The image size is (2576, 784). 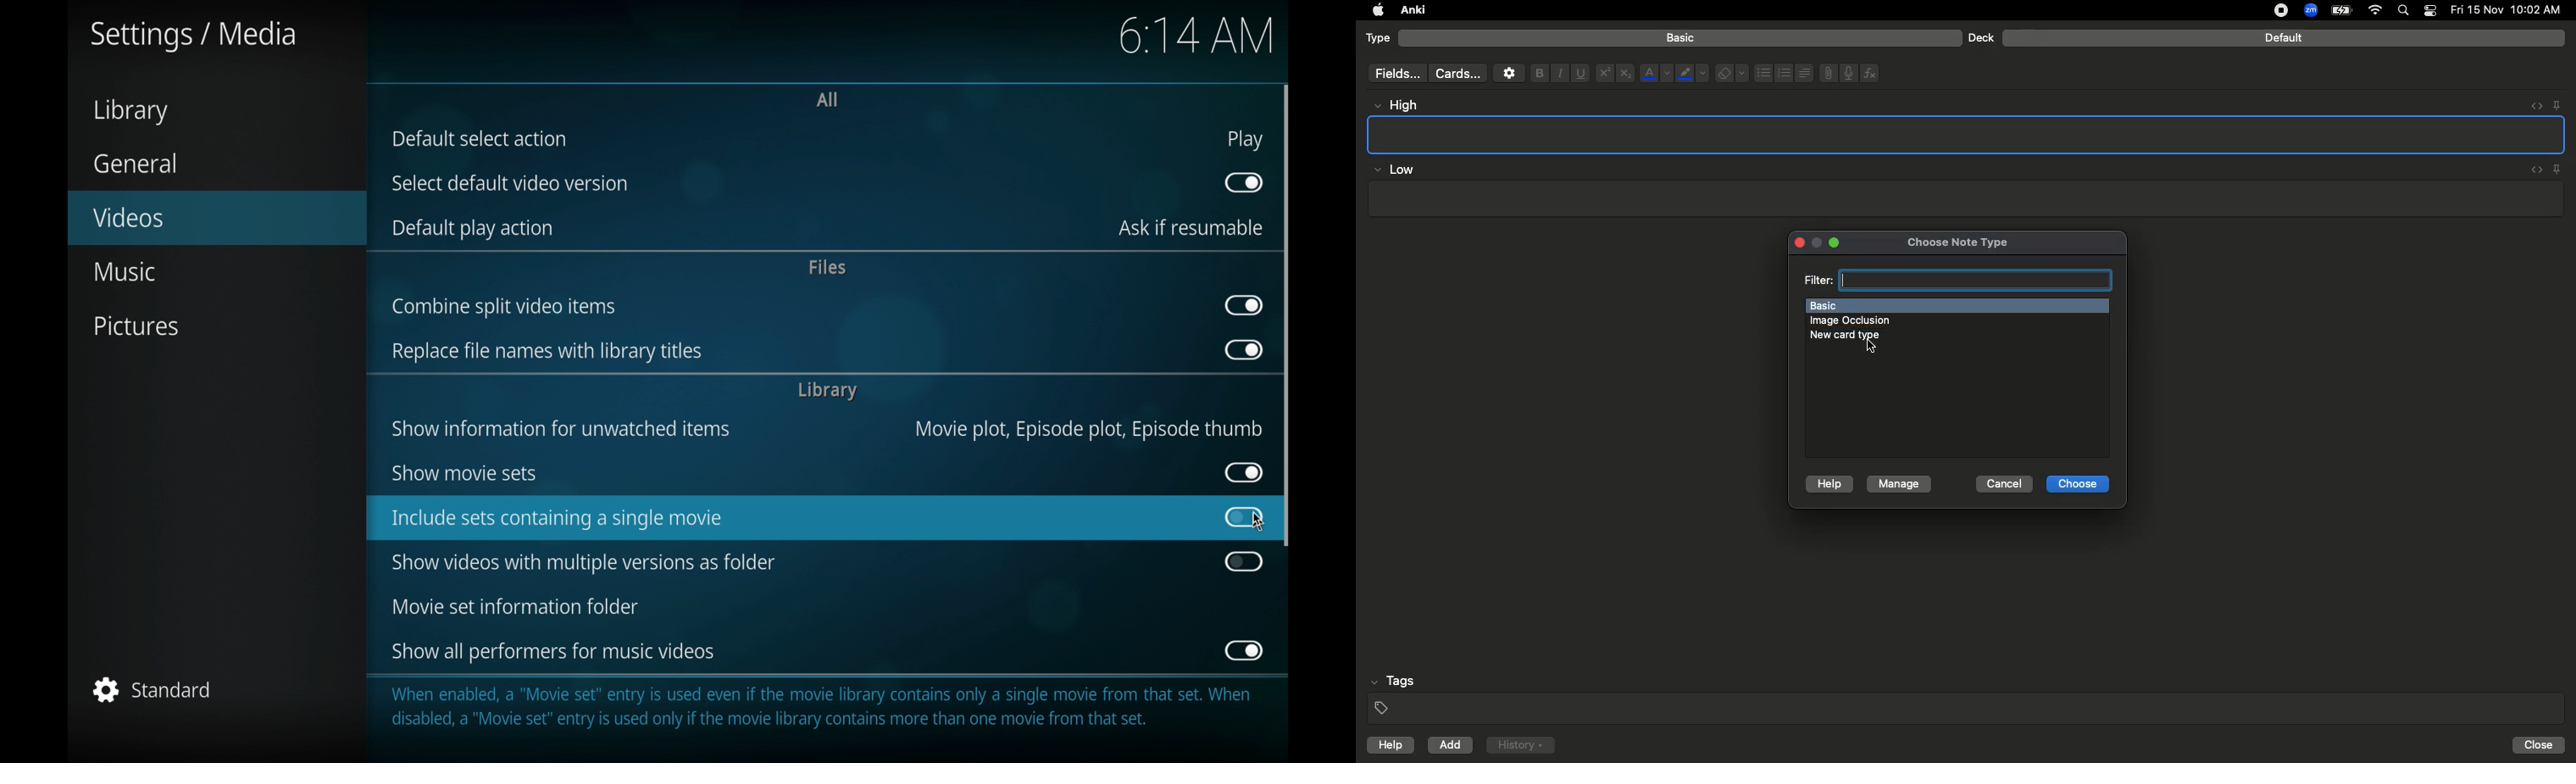 What do you see at coordinates (1509, 73) in the screenshot?
I see `Settings` at bounding box center [1509, 73].